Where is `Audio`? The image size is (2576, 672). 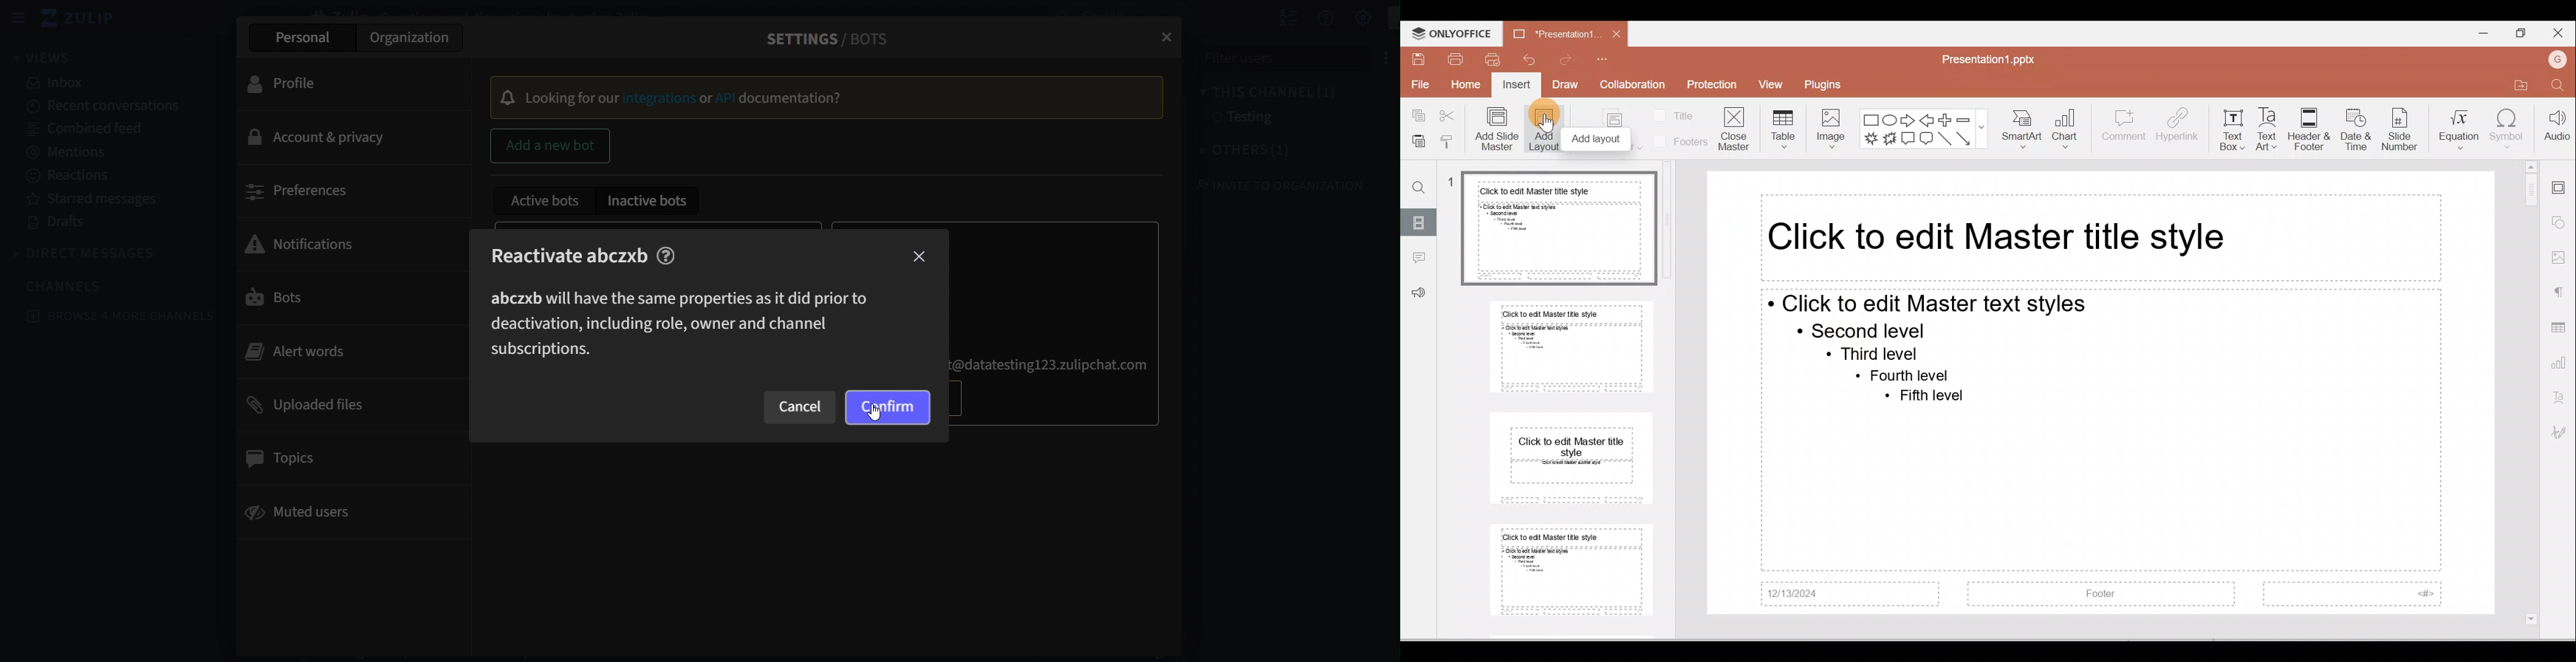 Audio is located at coordinates (2557, 129).